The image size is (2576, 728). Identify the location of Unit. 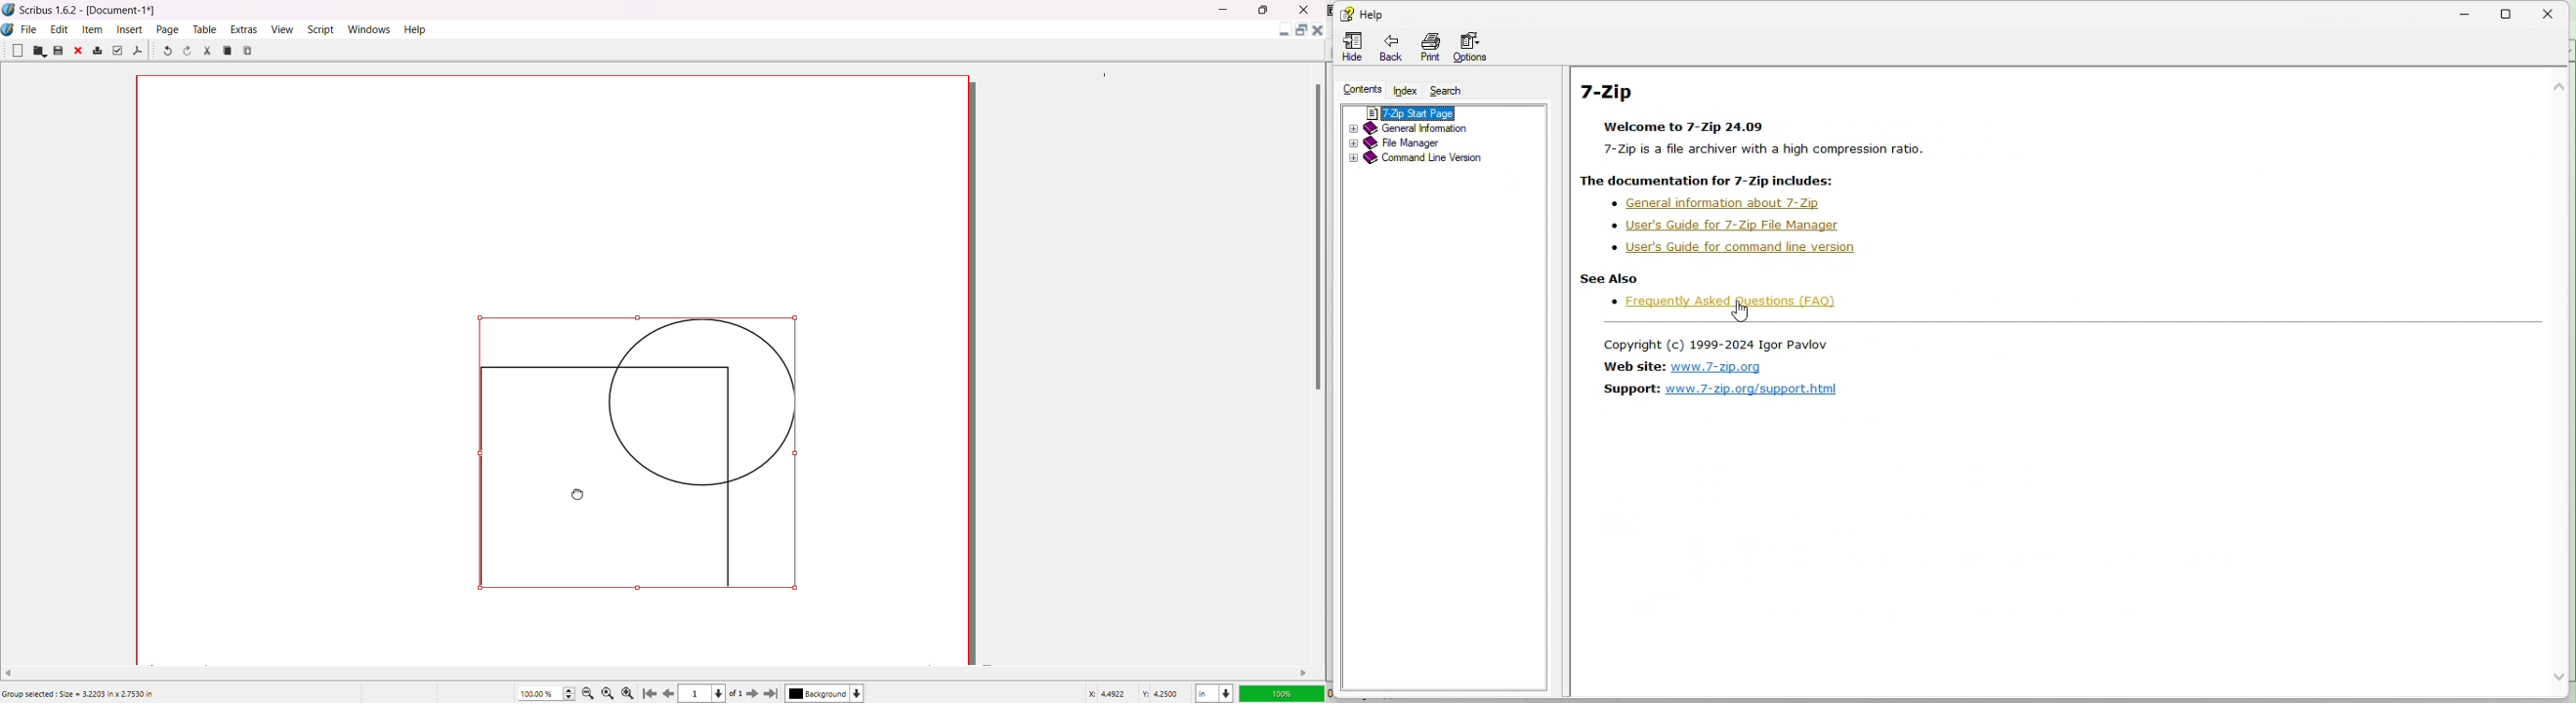
(1214, 691).